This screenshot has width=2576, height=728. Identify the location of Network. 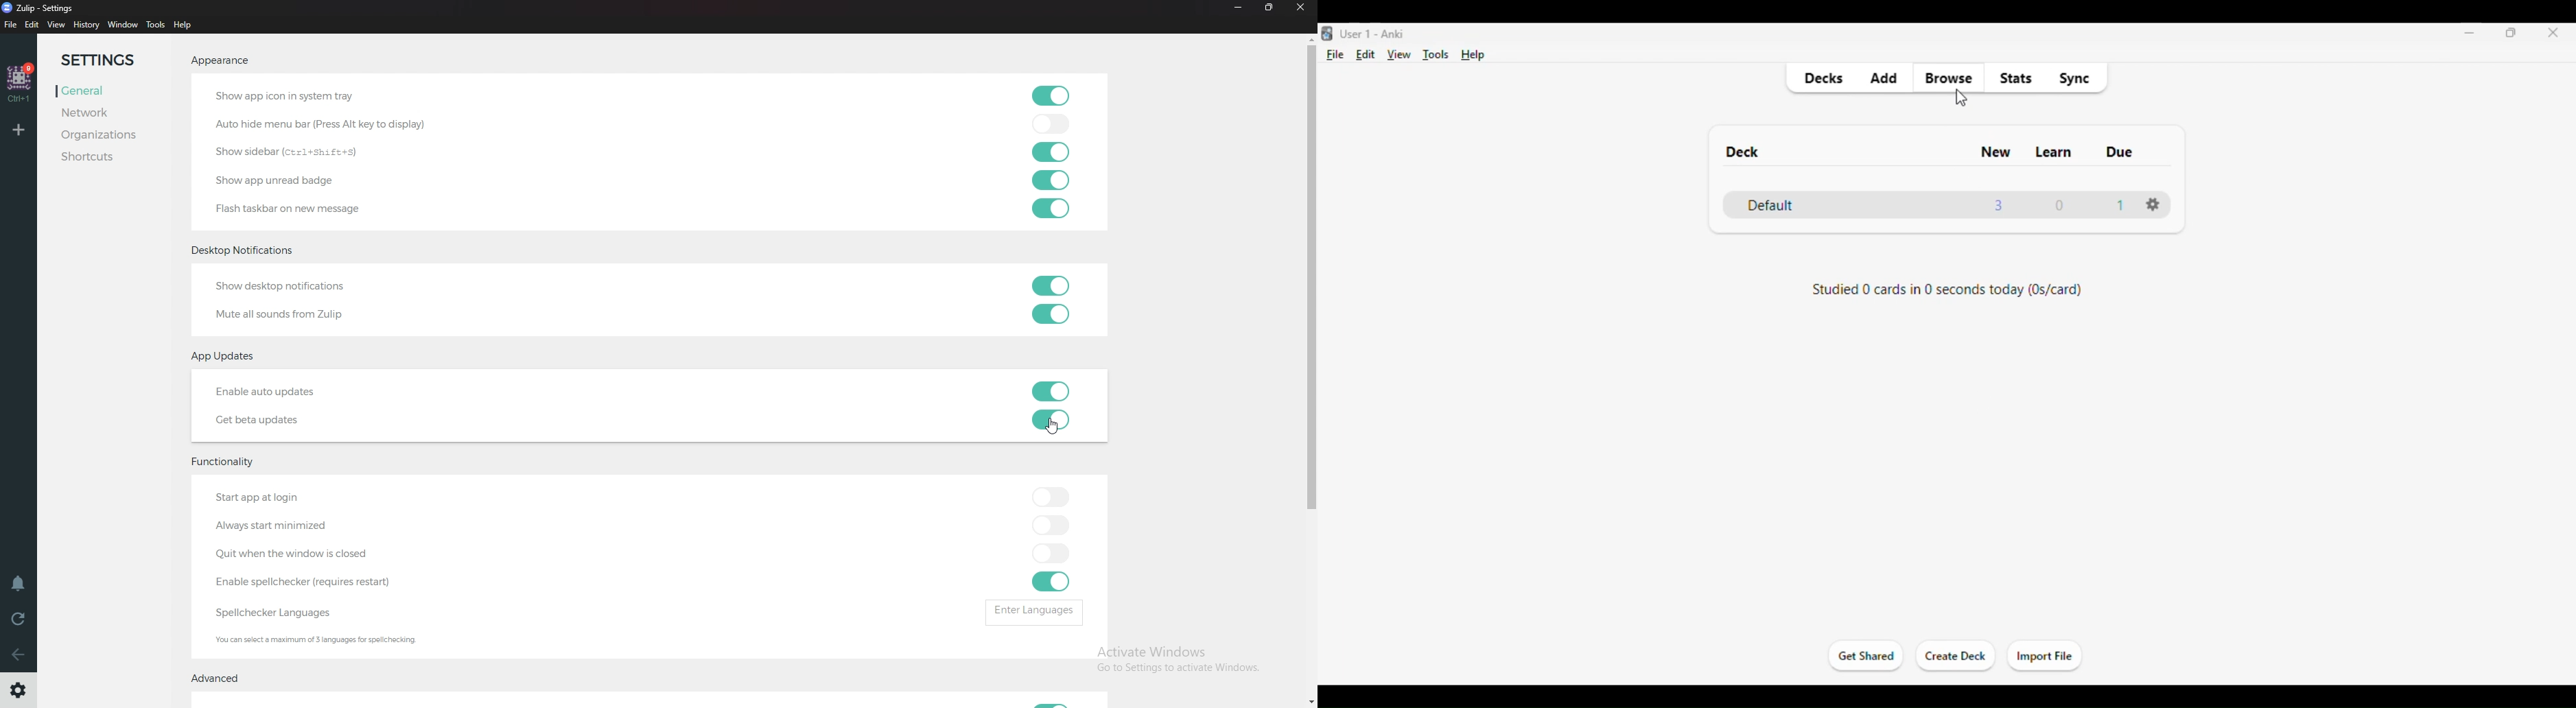
(117, 113).